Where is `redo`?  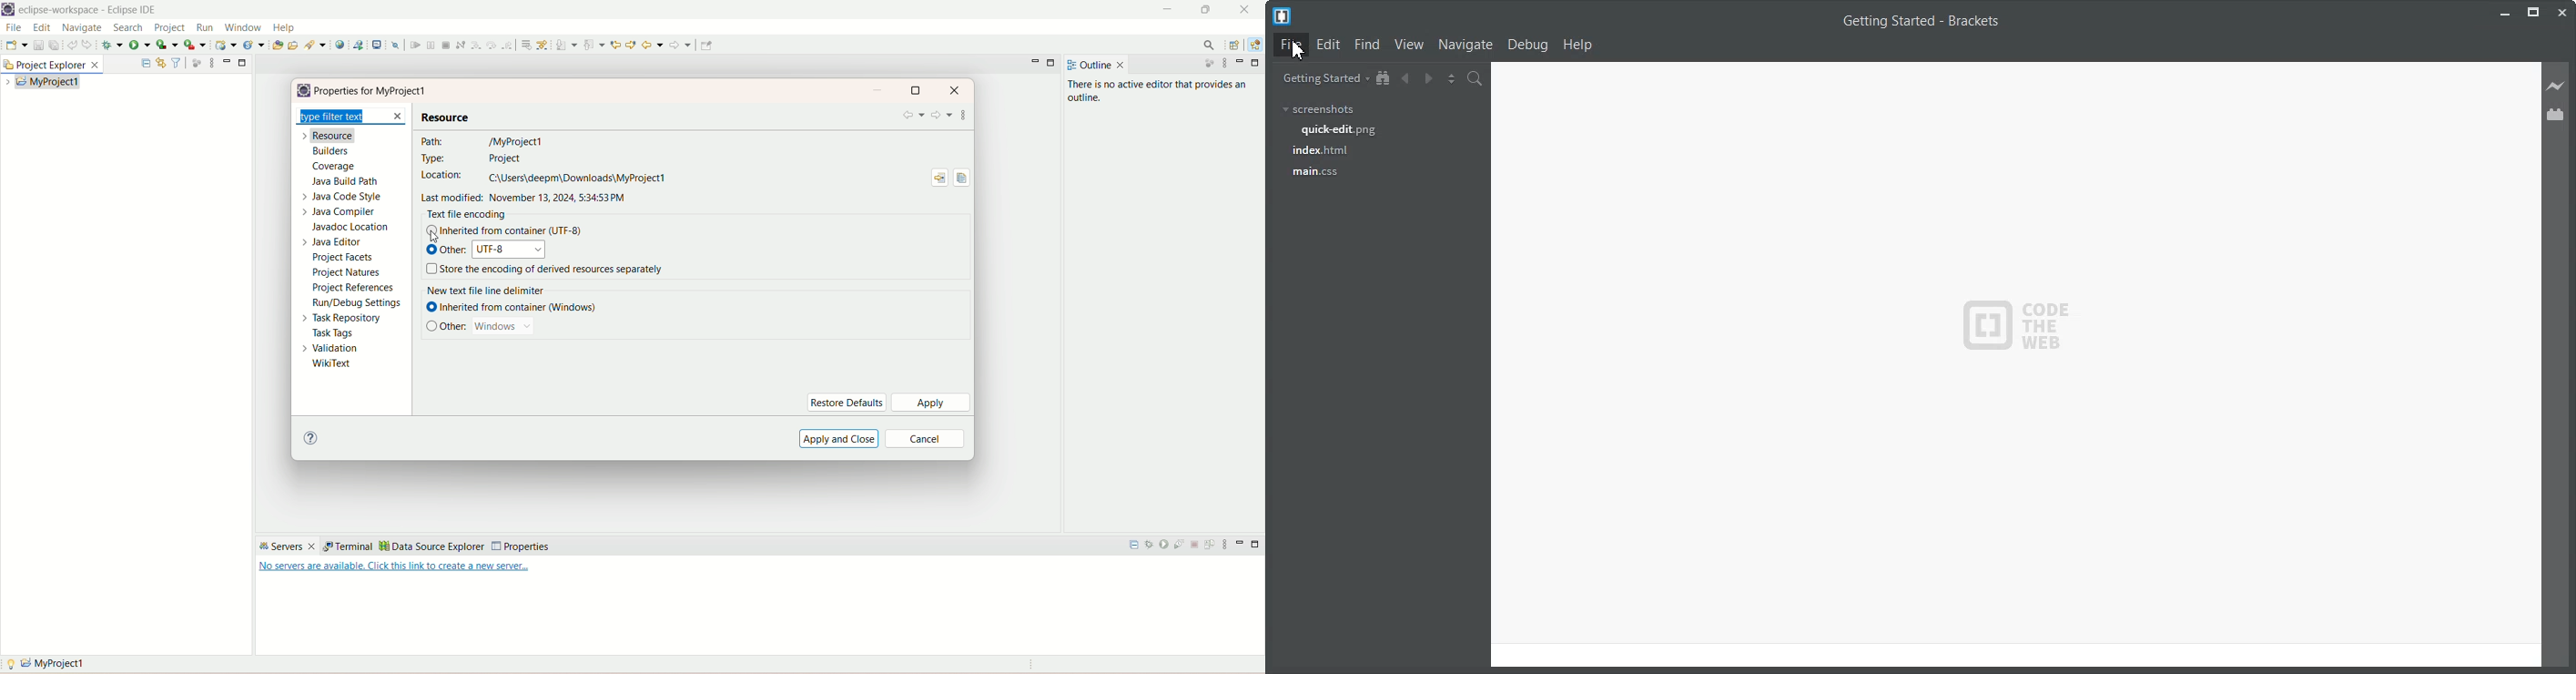
redo is located at coordinates (88, 44).